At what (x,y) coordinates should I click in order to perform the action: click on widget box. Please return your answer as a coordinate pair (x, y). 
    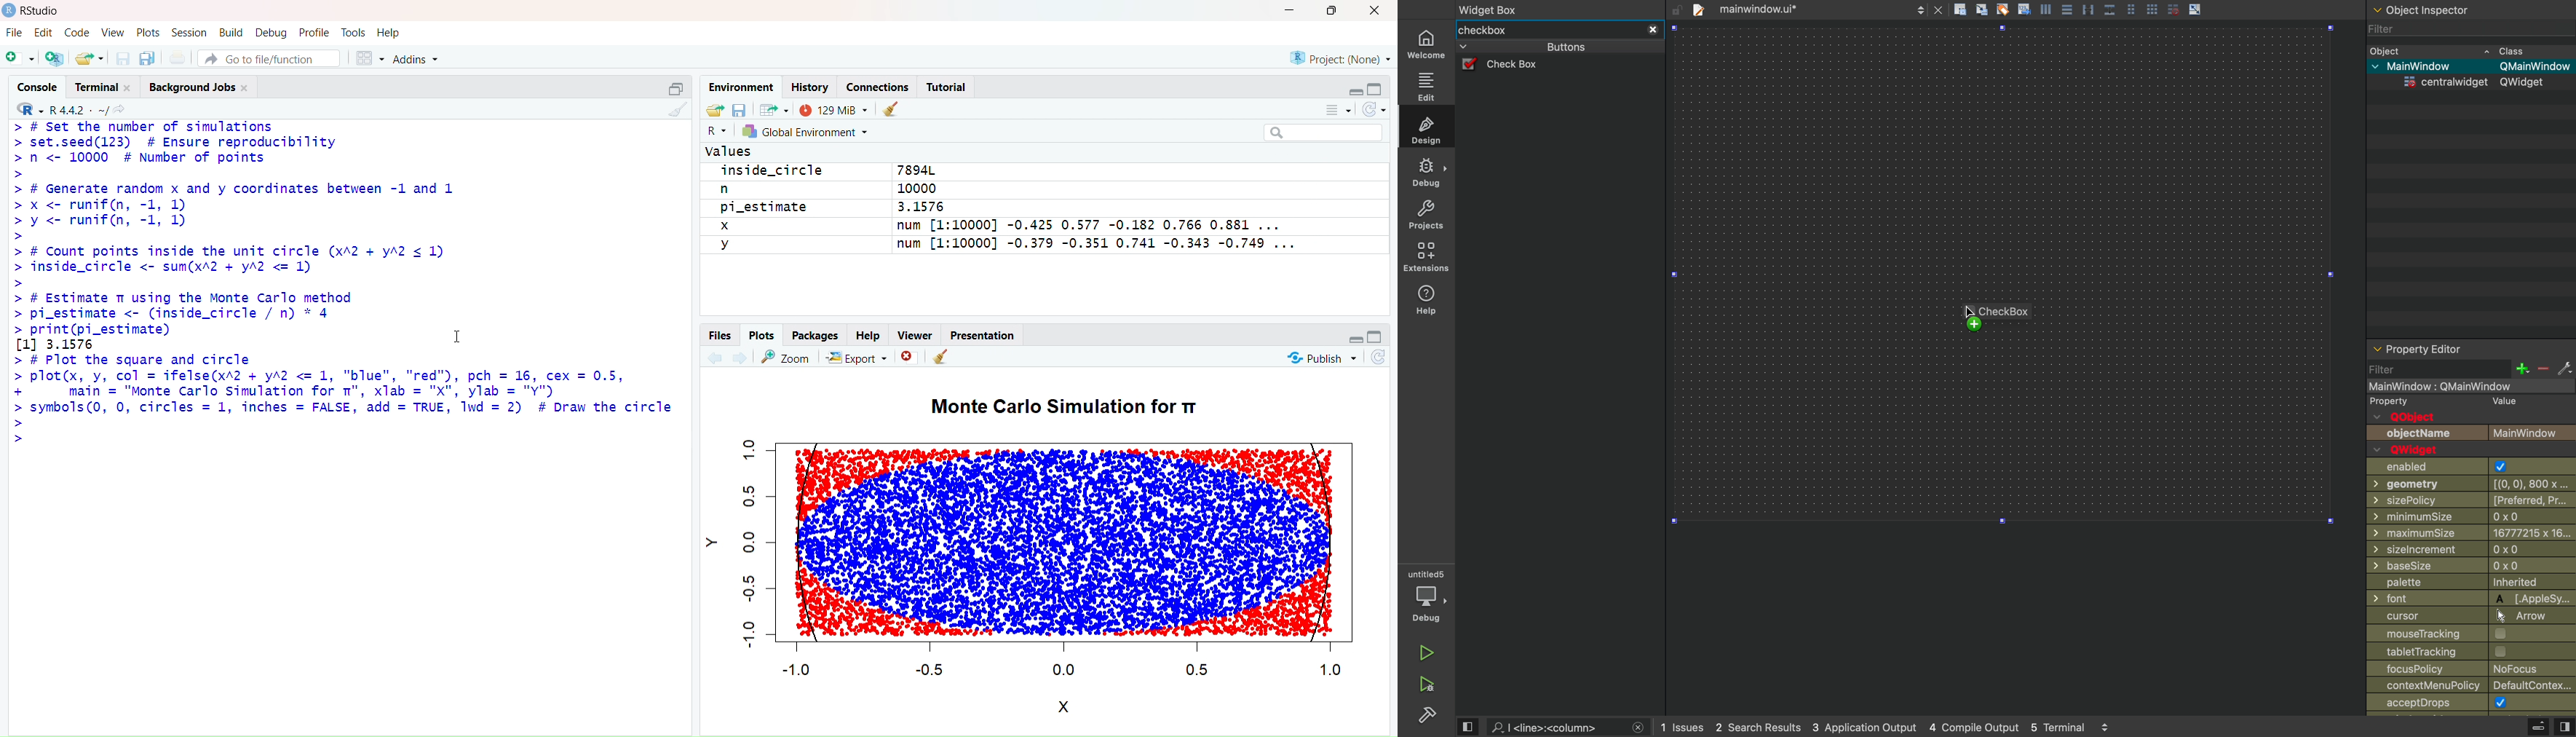
    Looking at the image, I should click on (1548, 30).